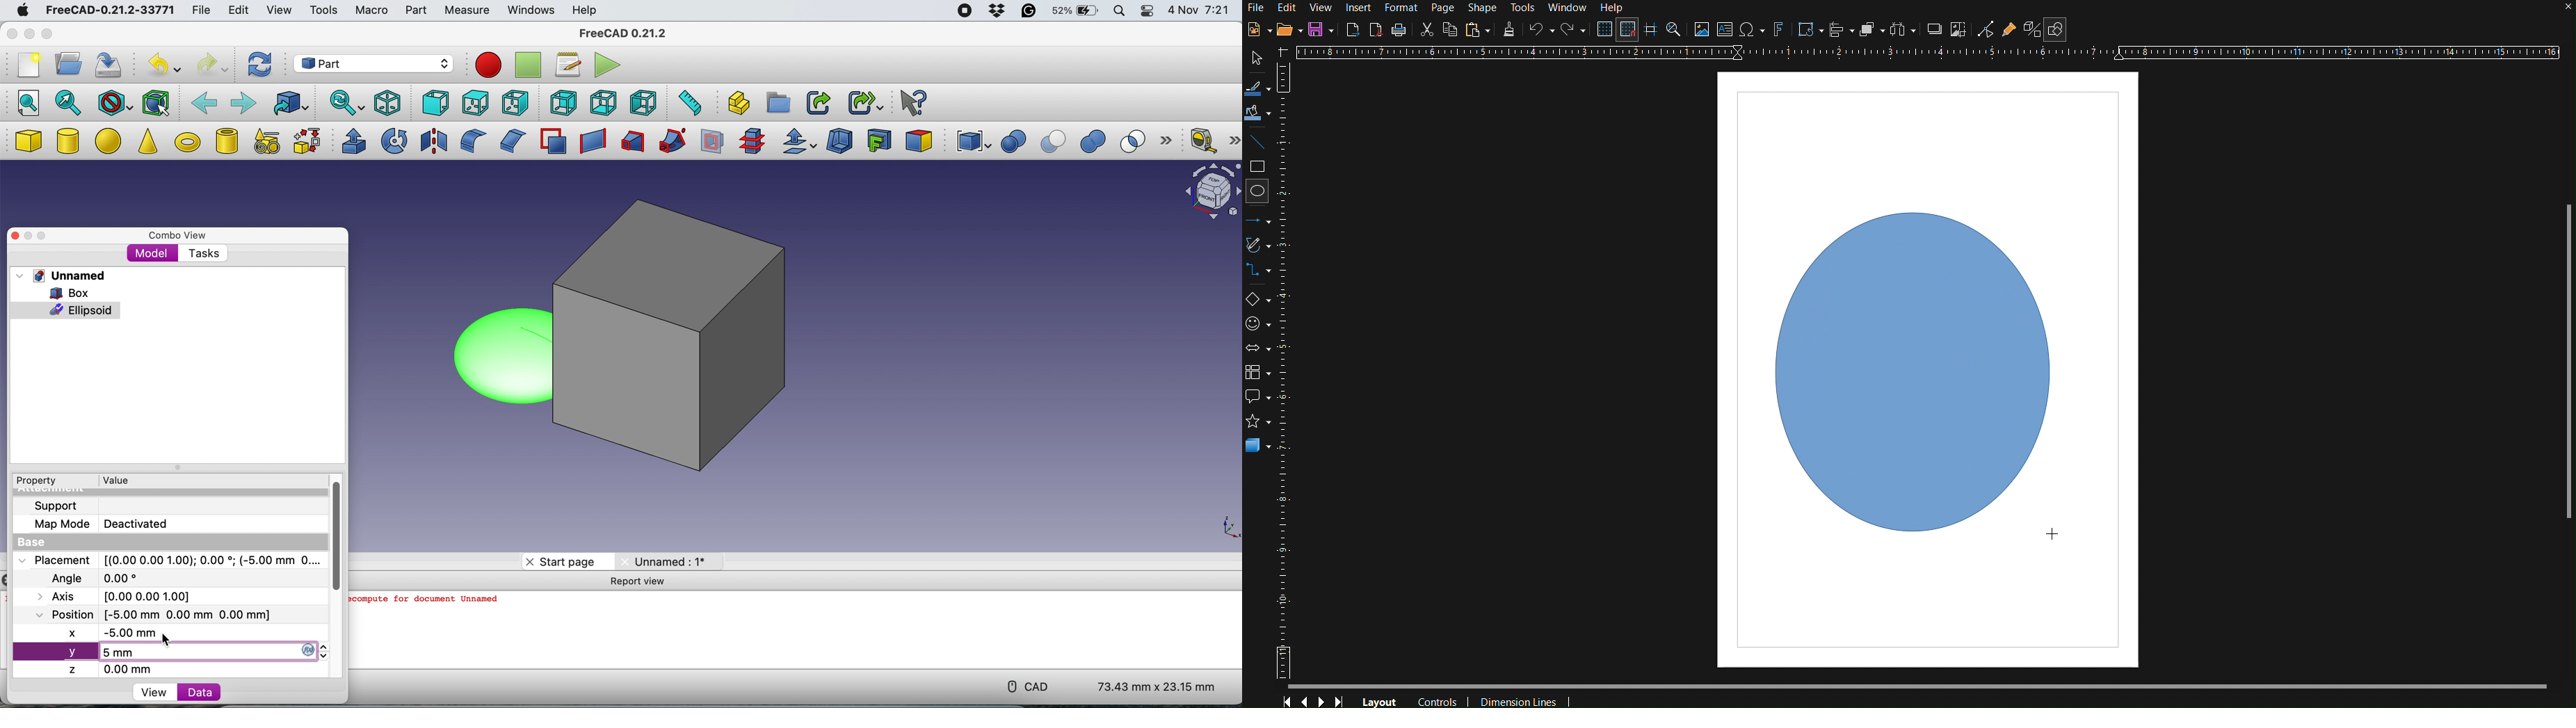  I want to click on Stars and Banners, so click(1256, 424).